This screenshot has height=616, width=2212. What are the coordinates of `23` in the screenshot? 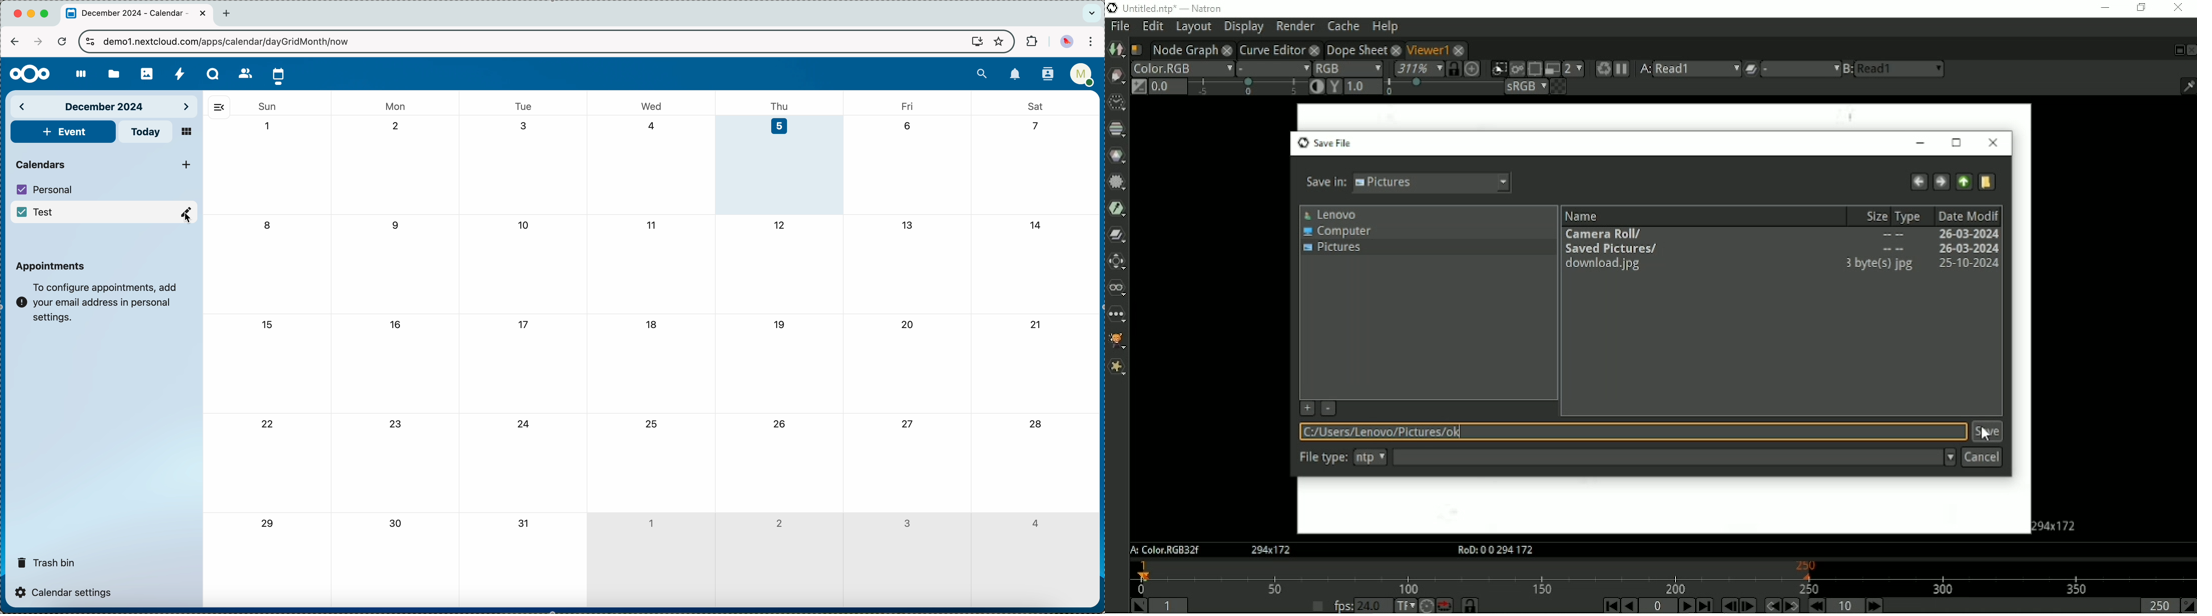 It's located at (398, 424).